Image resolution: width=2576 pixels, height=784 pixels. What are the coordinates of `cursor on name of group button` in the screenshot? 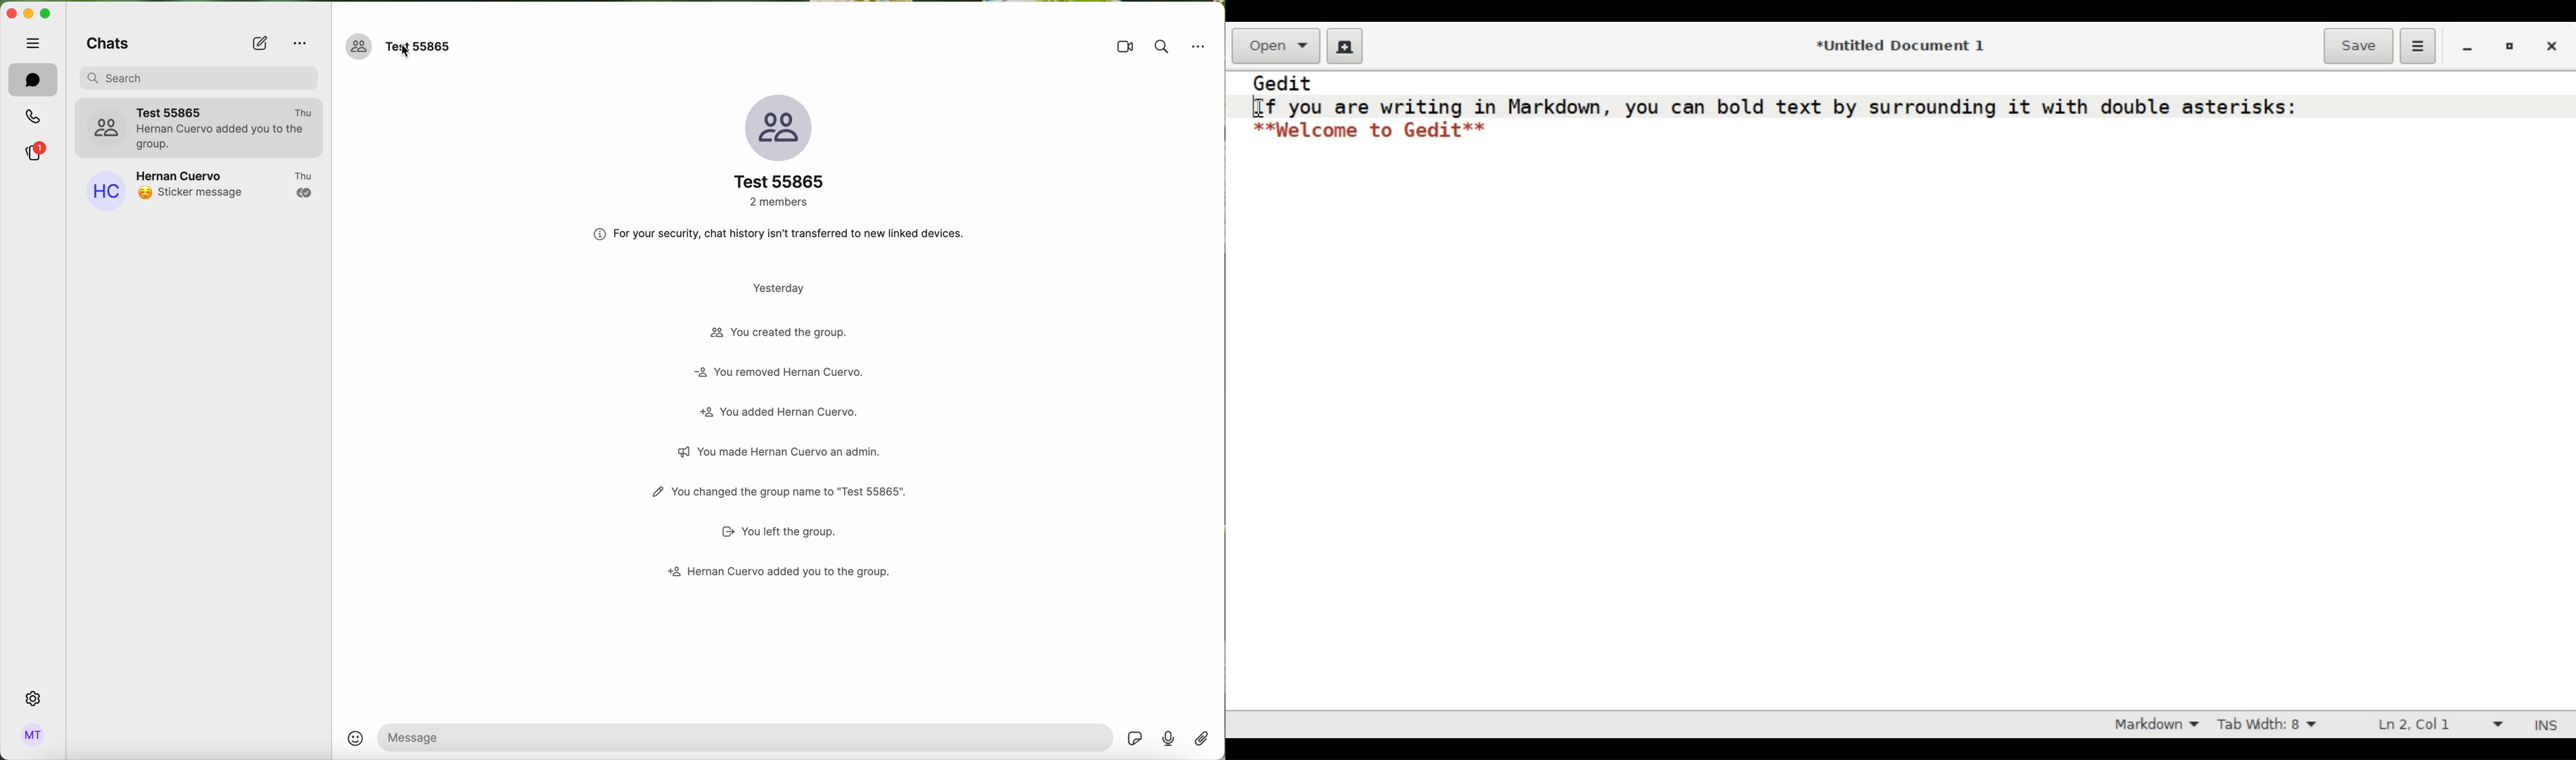 It's located at (400, 48).